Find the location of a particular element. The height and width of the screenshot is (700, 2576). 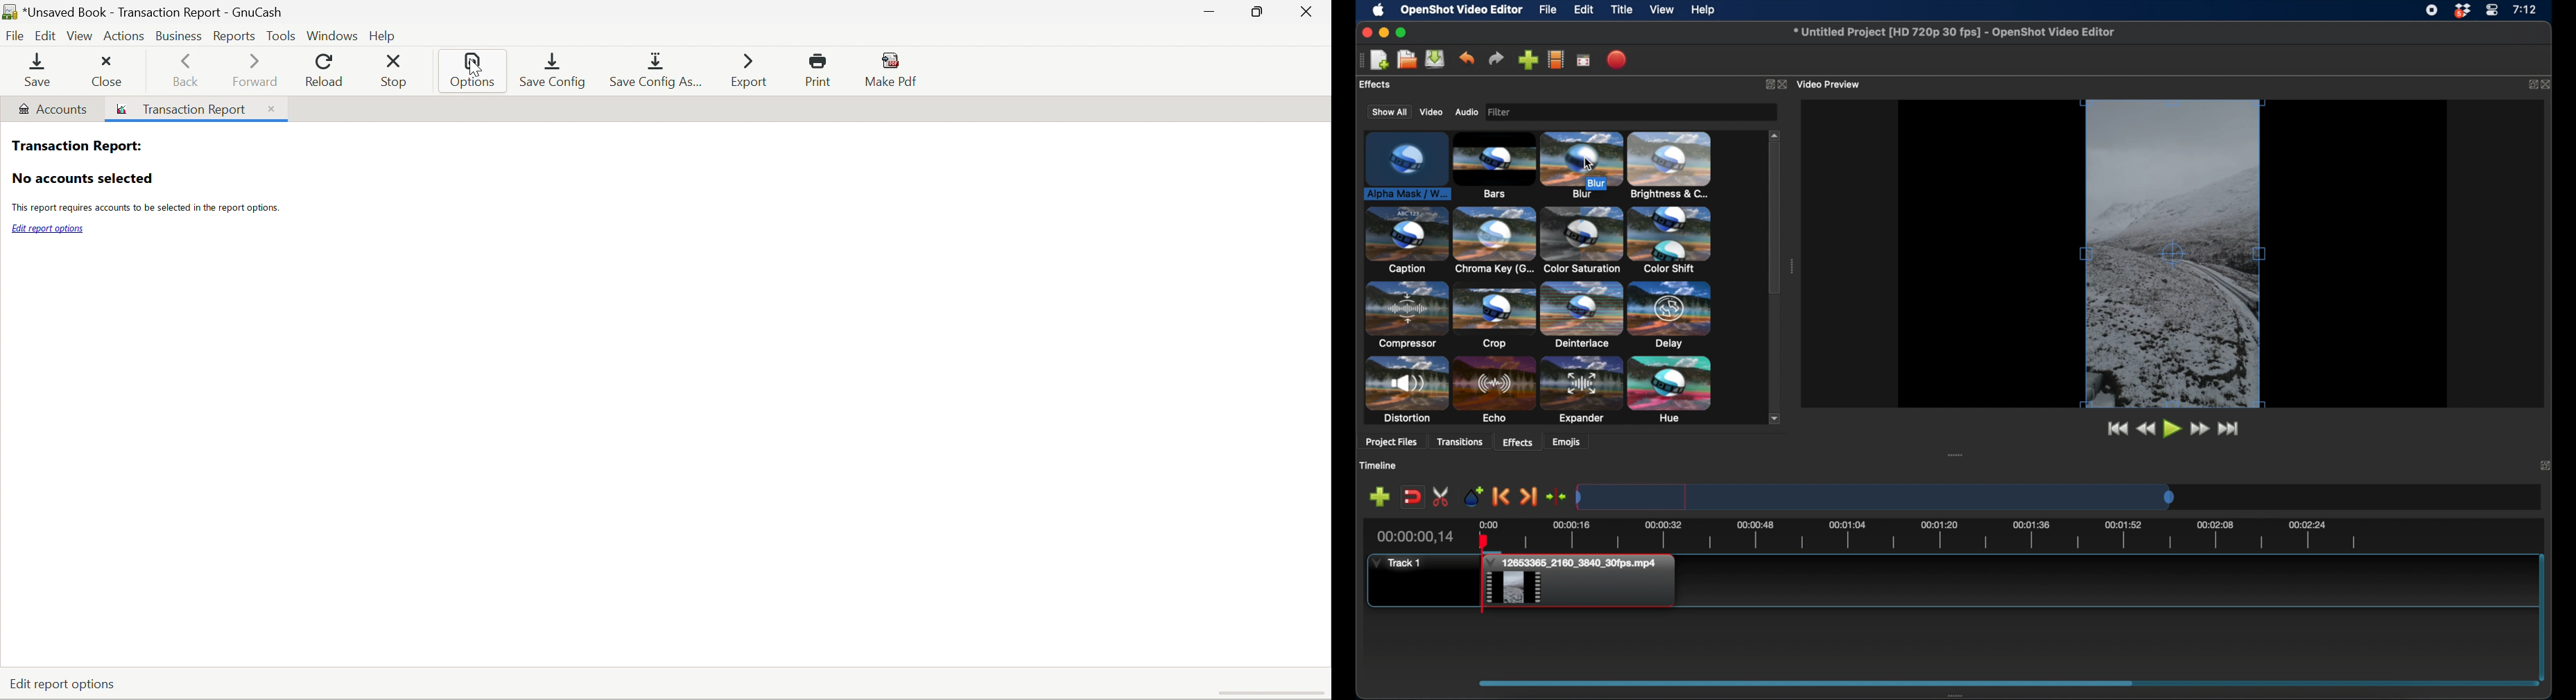

distortion is located at coordinates (1405, 390).